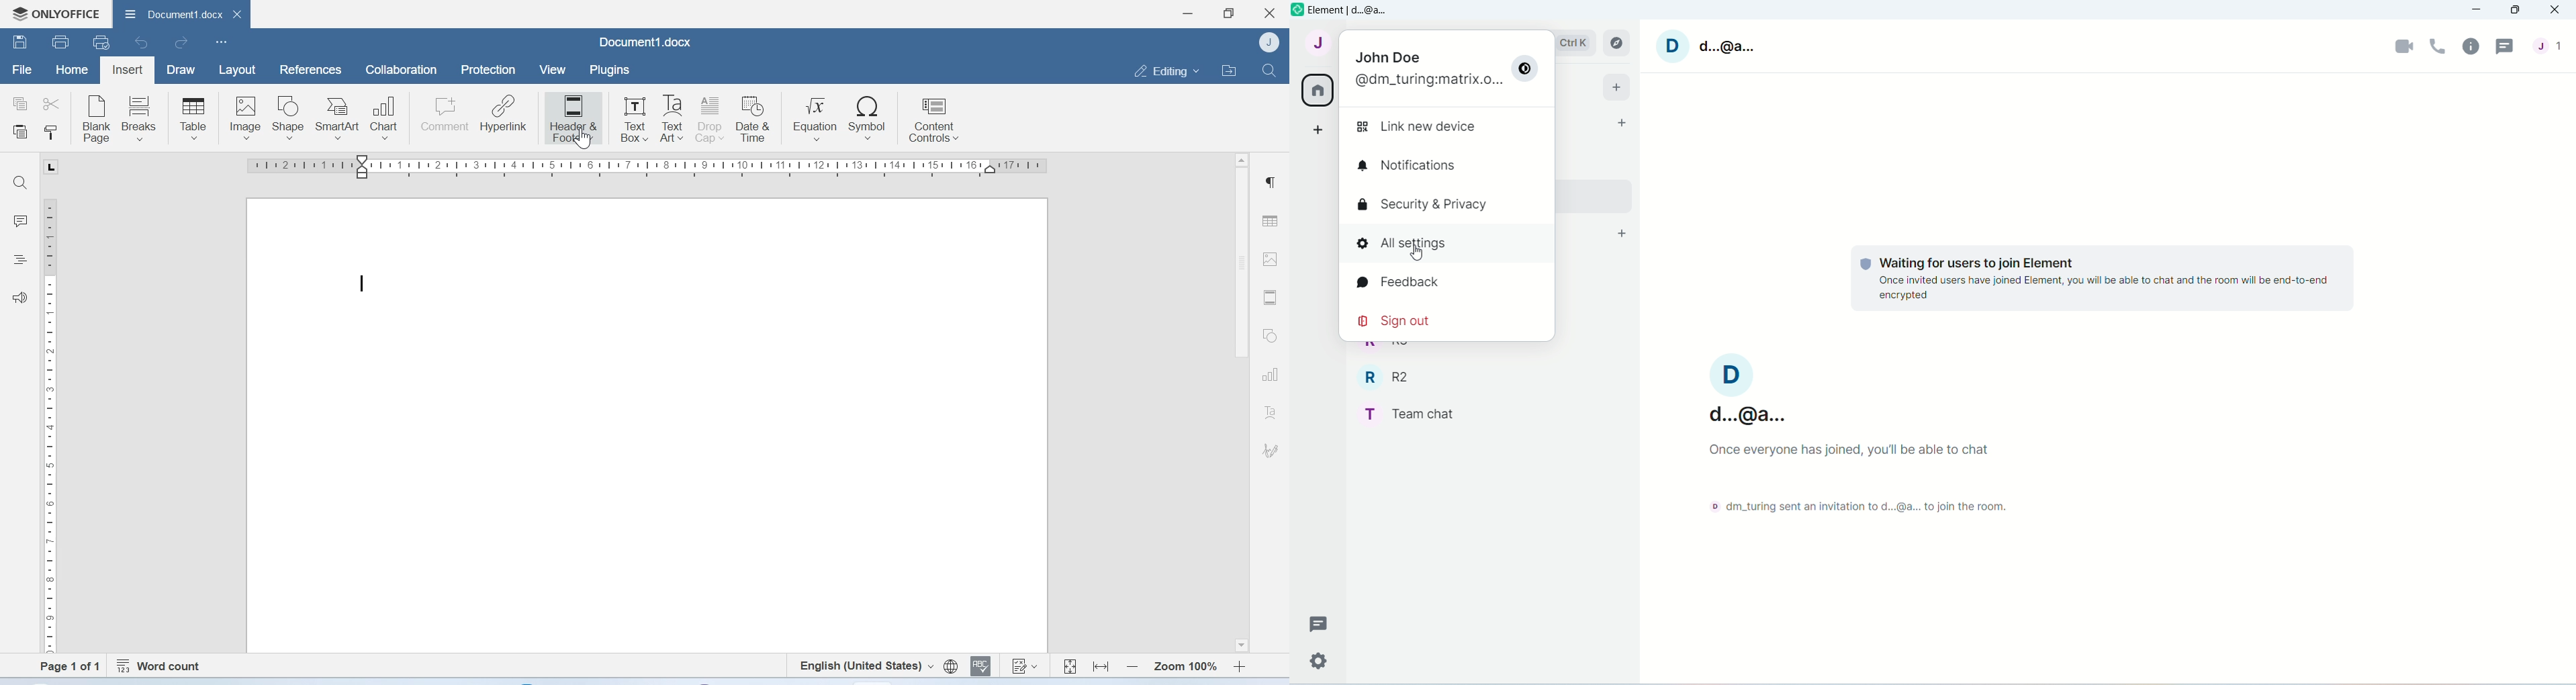  I want to click on Equation, so click(816, 118).